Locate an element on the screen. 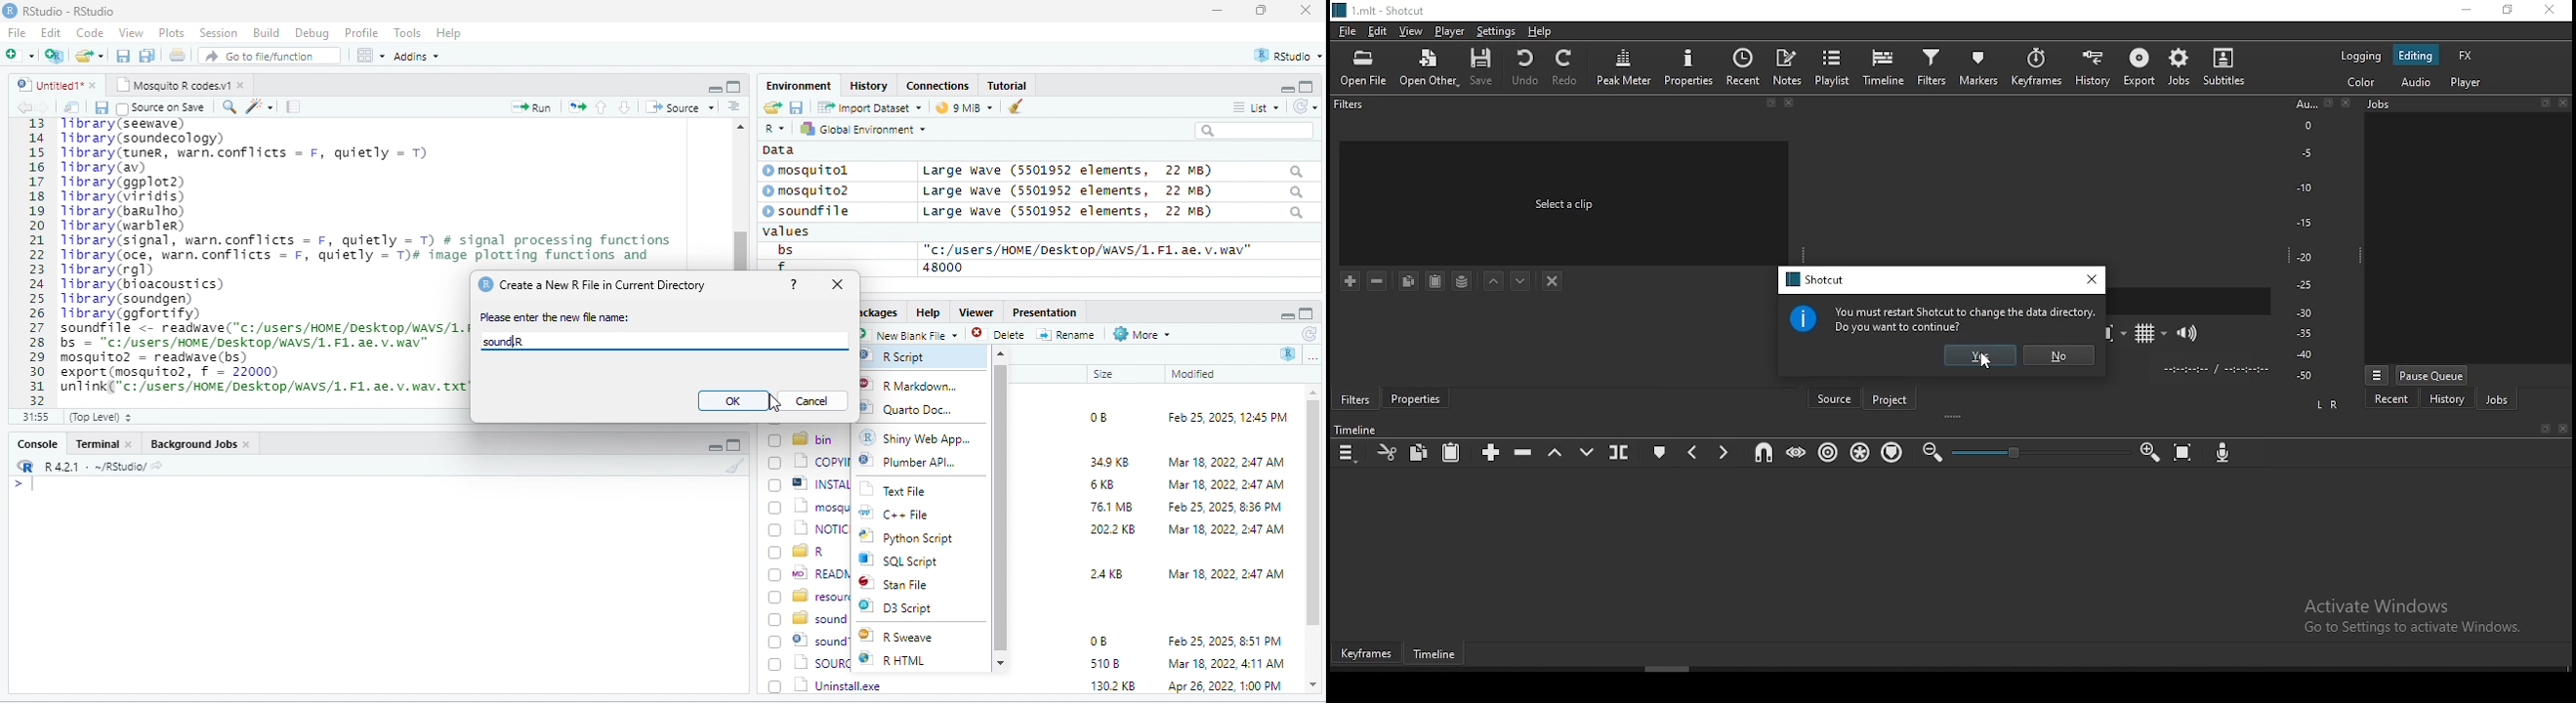 This screenshot has width=2576, height=728. RR R421 - ~/RStudio/ is located at coordinates (85, 468).